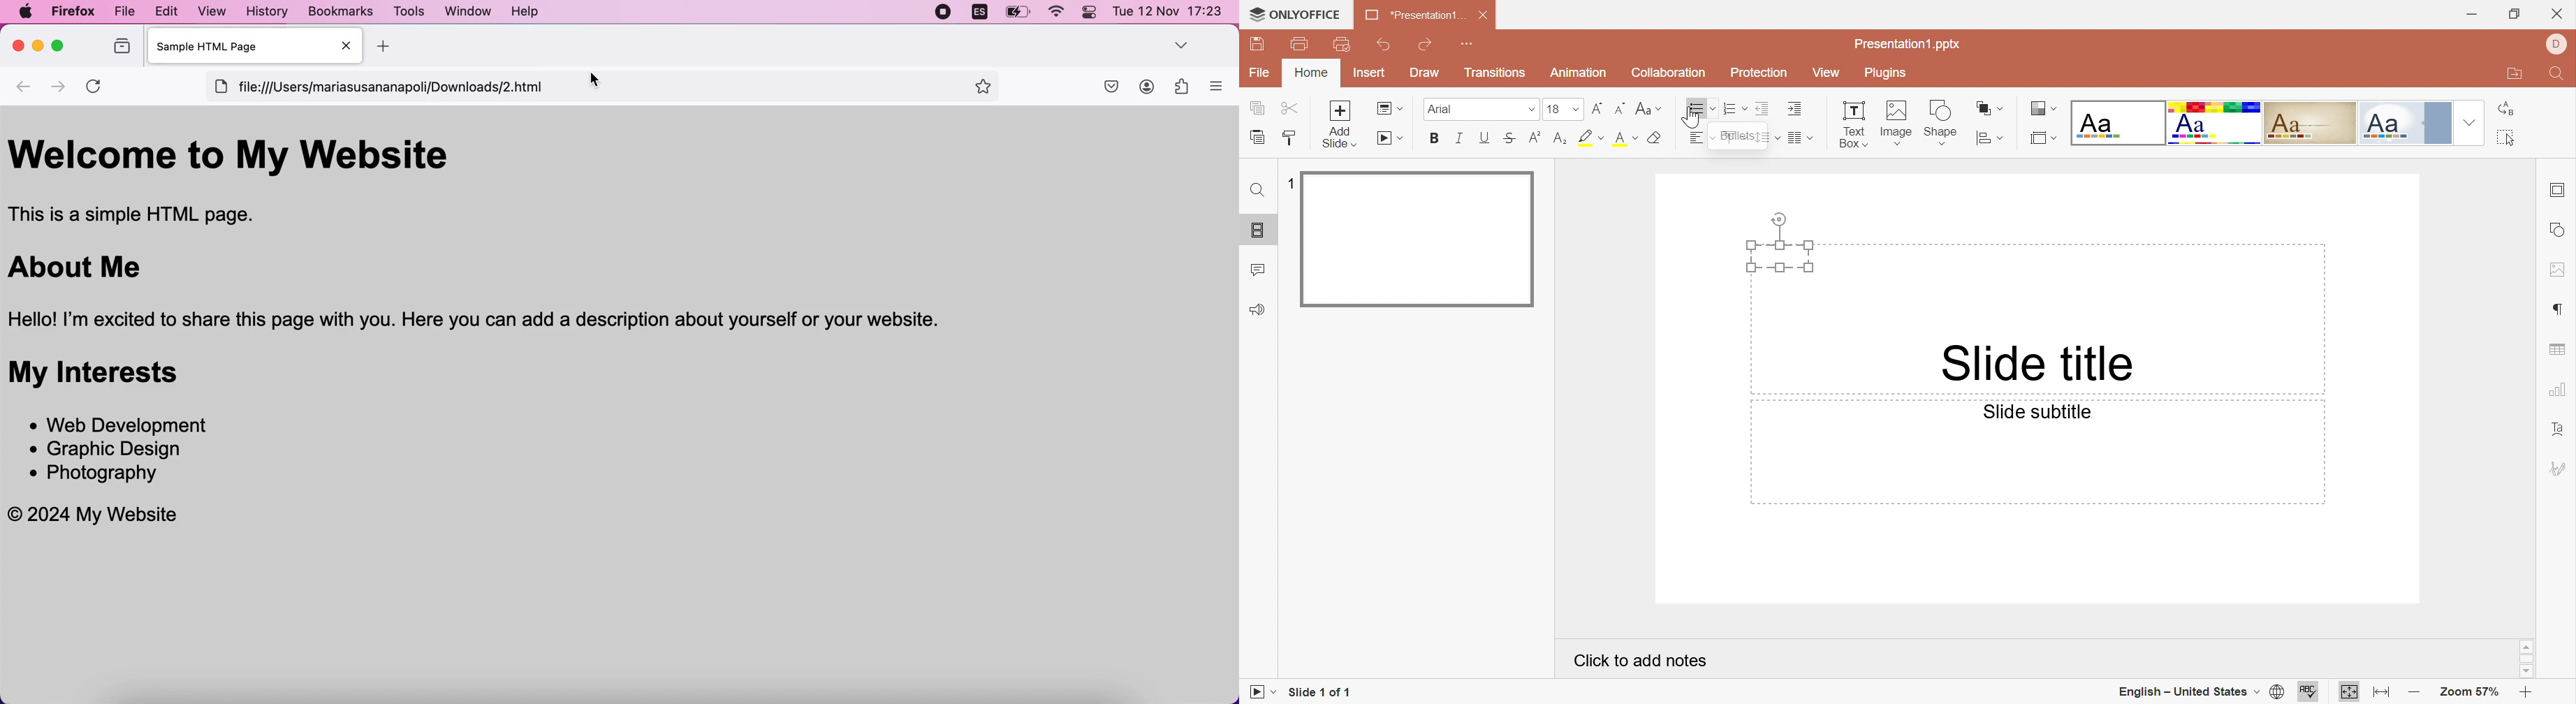 This screenshot has width=2576, height=728. I want to click on Quick Print, so click(1342, 46).